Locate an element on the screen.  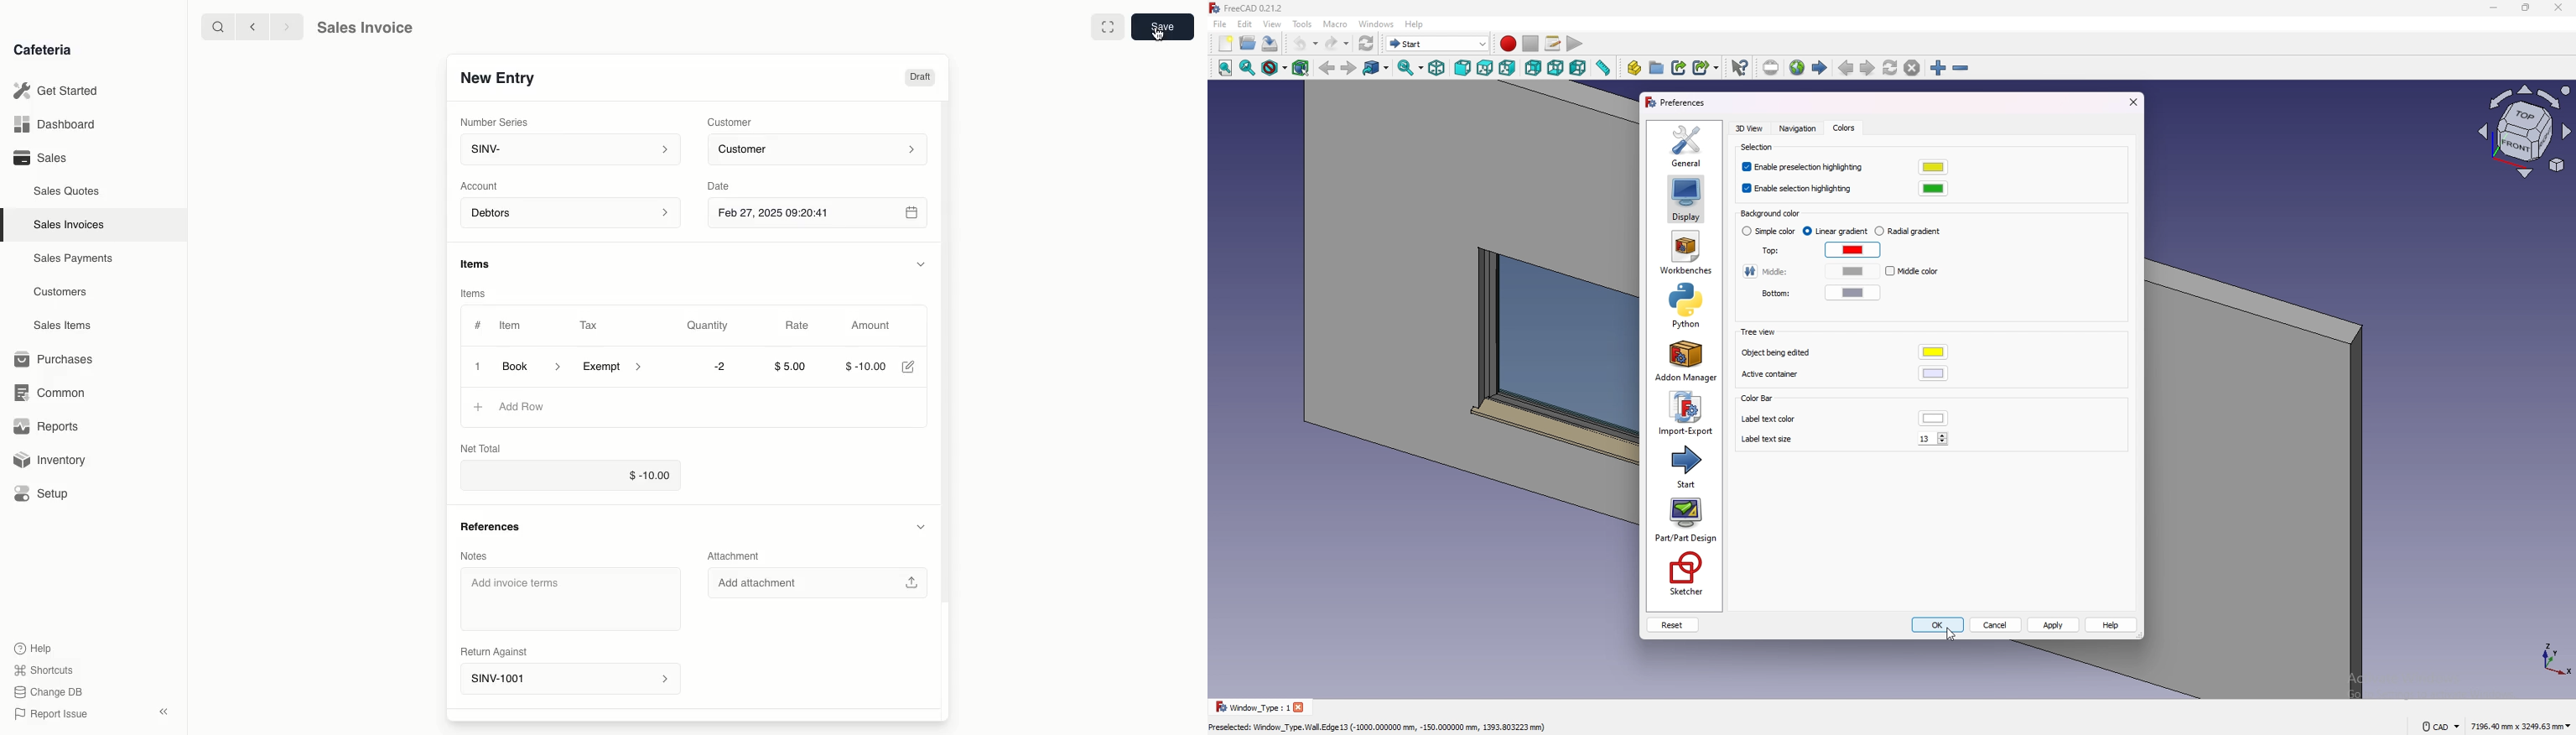
-2 is located at coordinates (719, 367).